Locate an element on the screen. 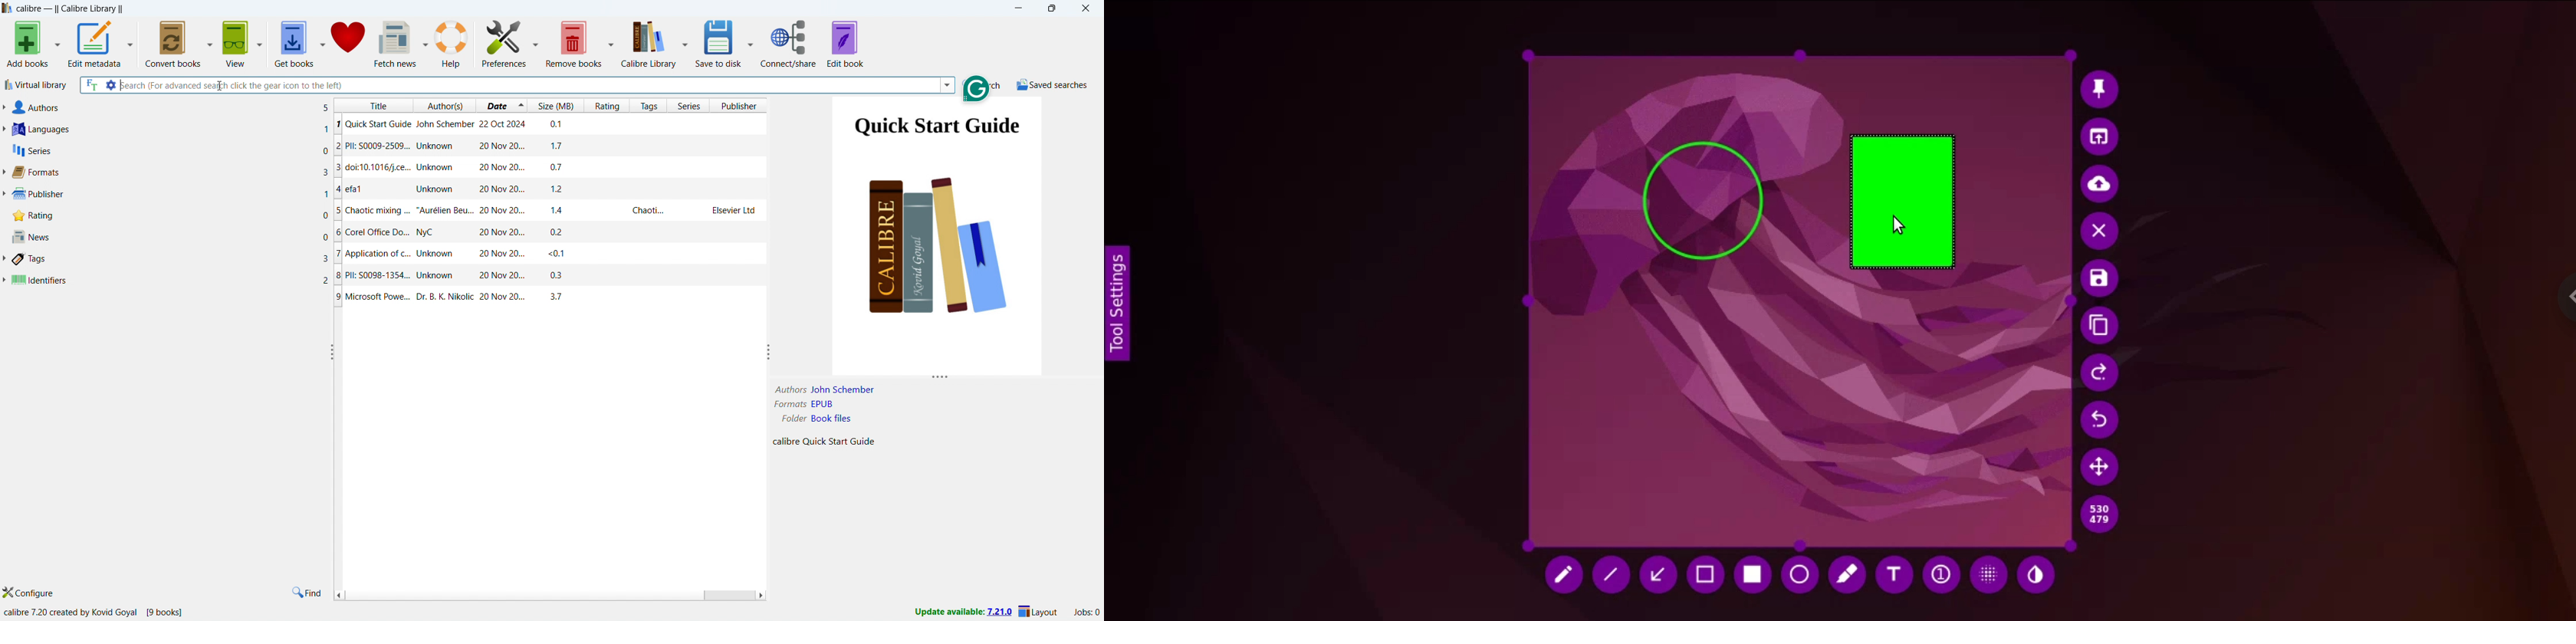  convert books options is located at coordinates (210, 43).